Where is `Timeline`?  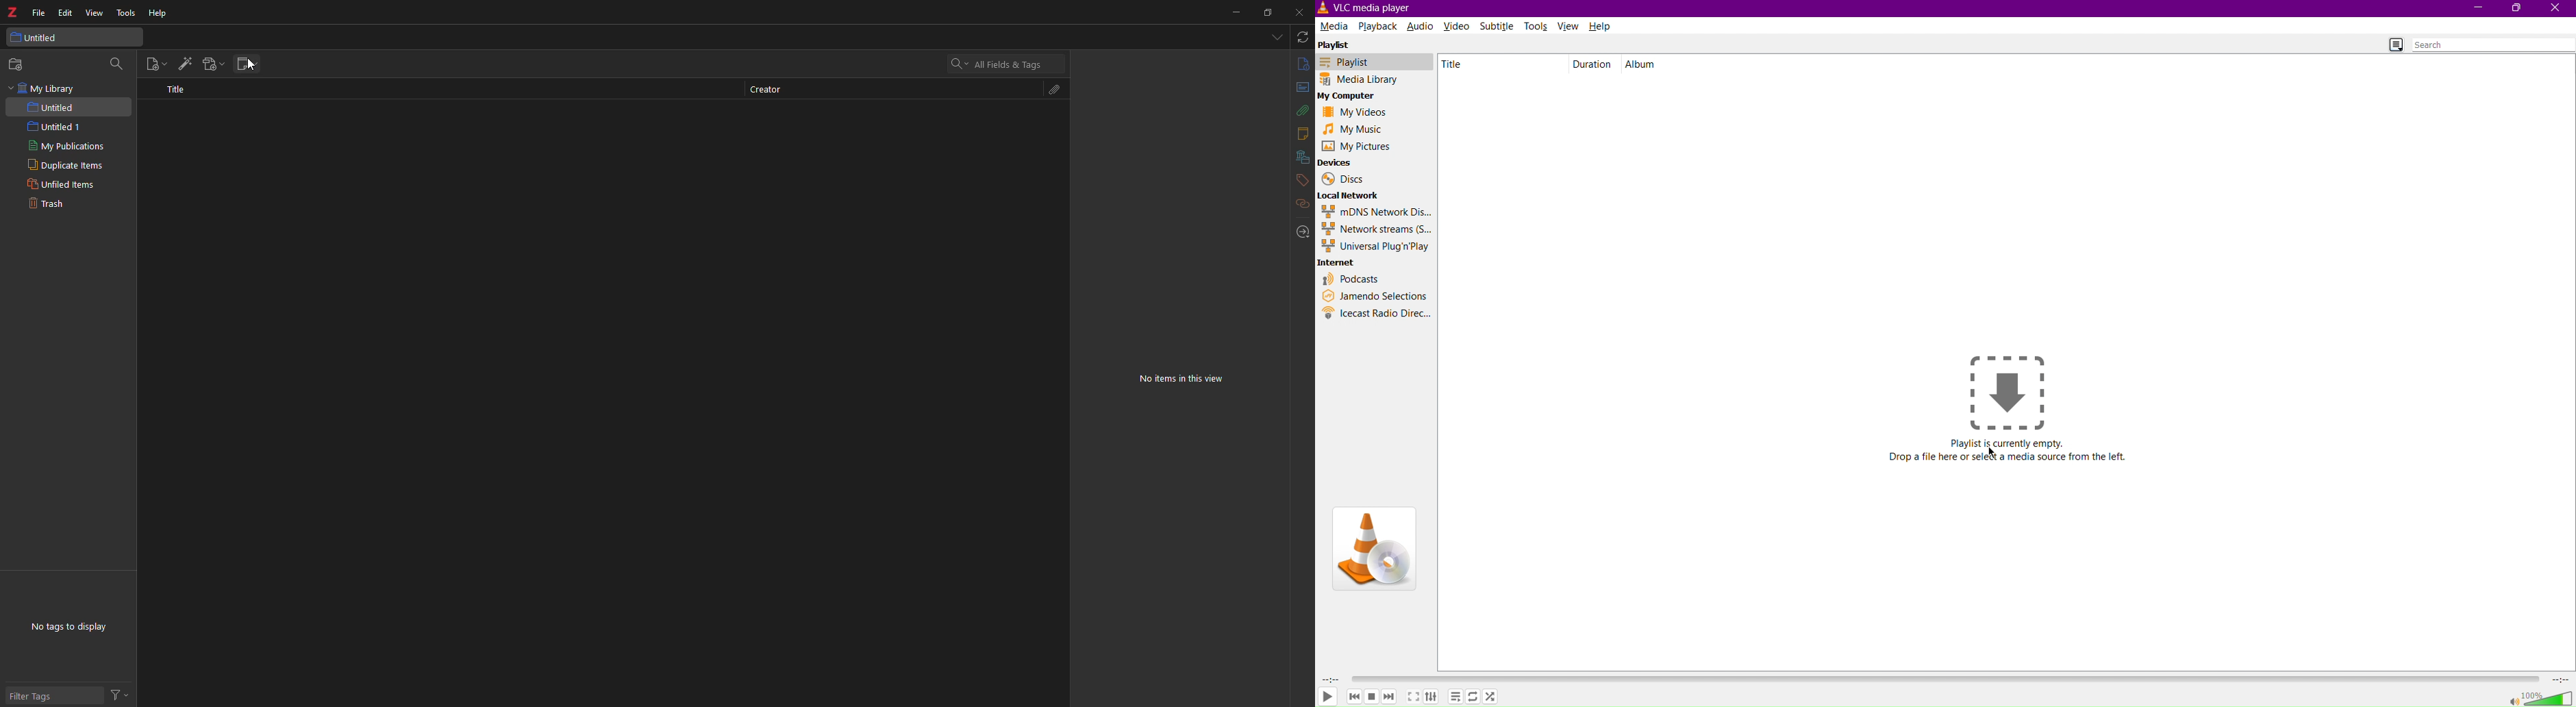 Timeline is located at coordinates (1959, 675).